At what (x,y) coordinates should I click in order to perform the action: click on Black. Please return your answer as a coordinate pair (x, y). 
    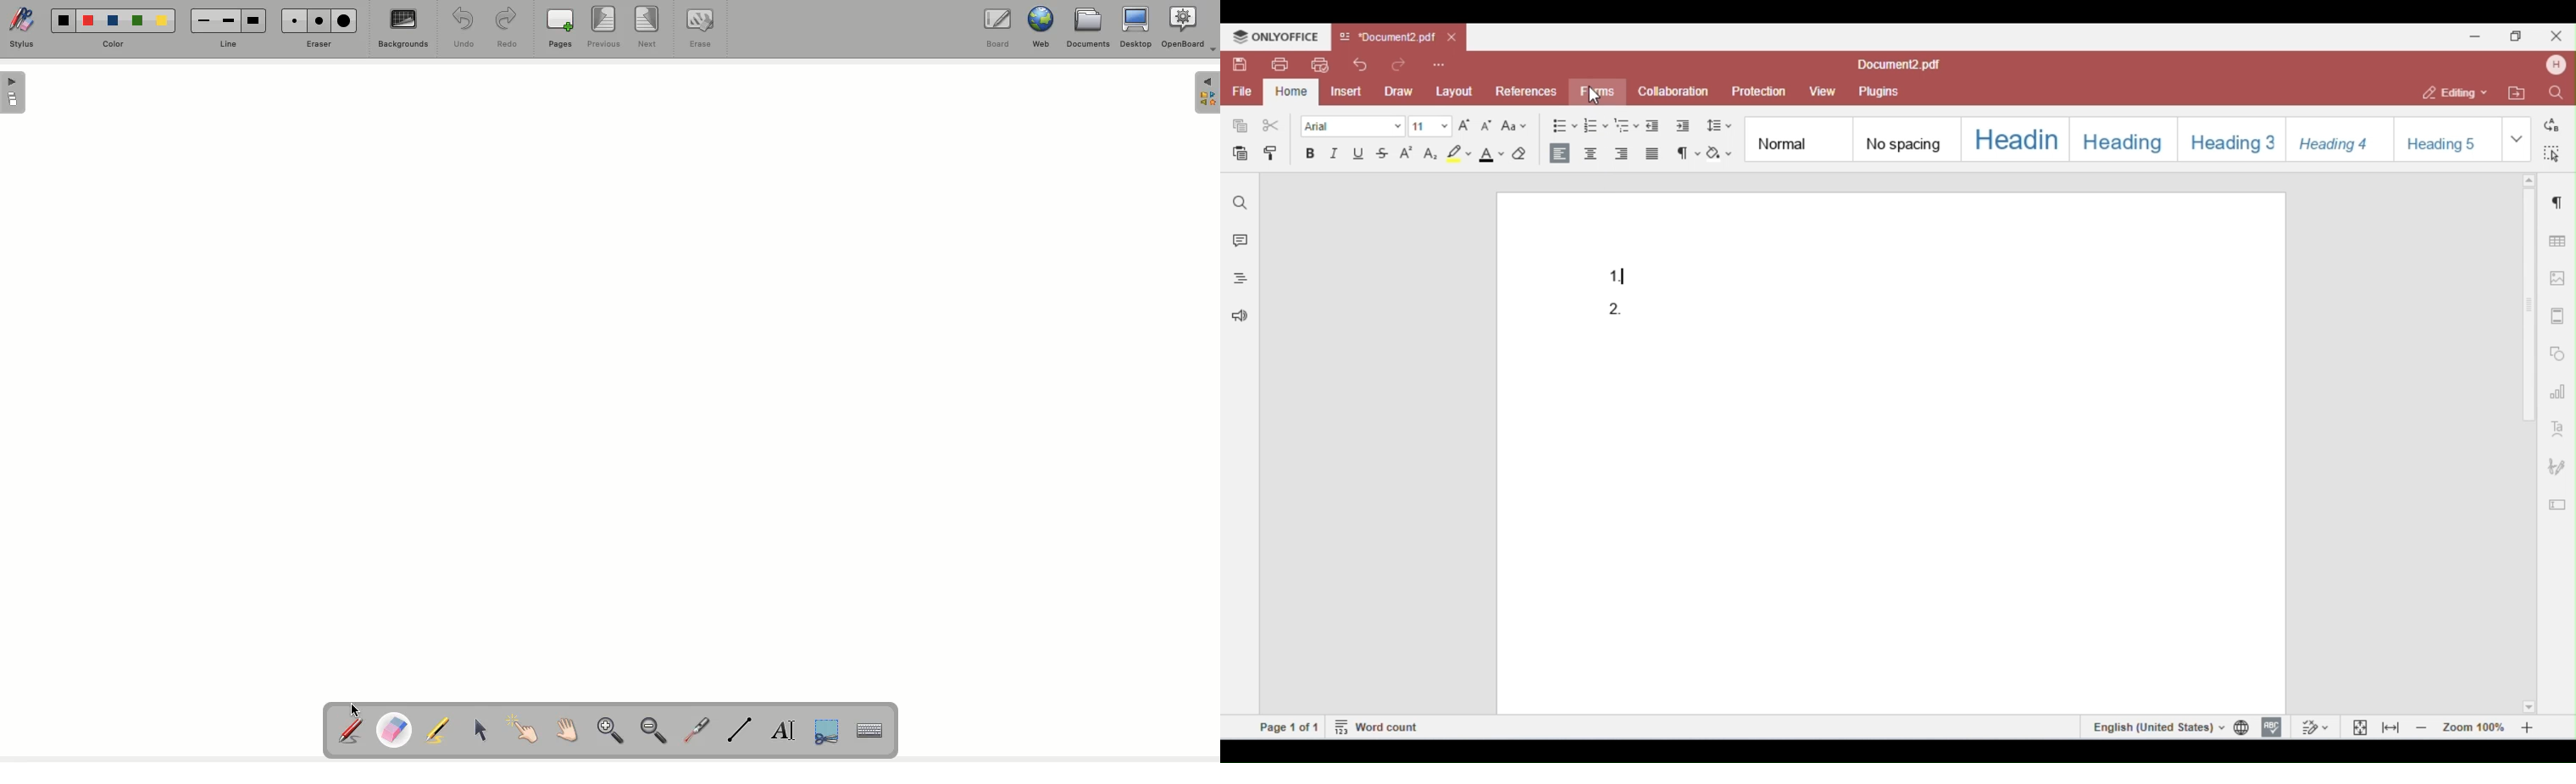
    Looking at the image, I should click on (64, 19).